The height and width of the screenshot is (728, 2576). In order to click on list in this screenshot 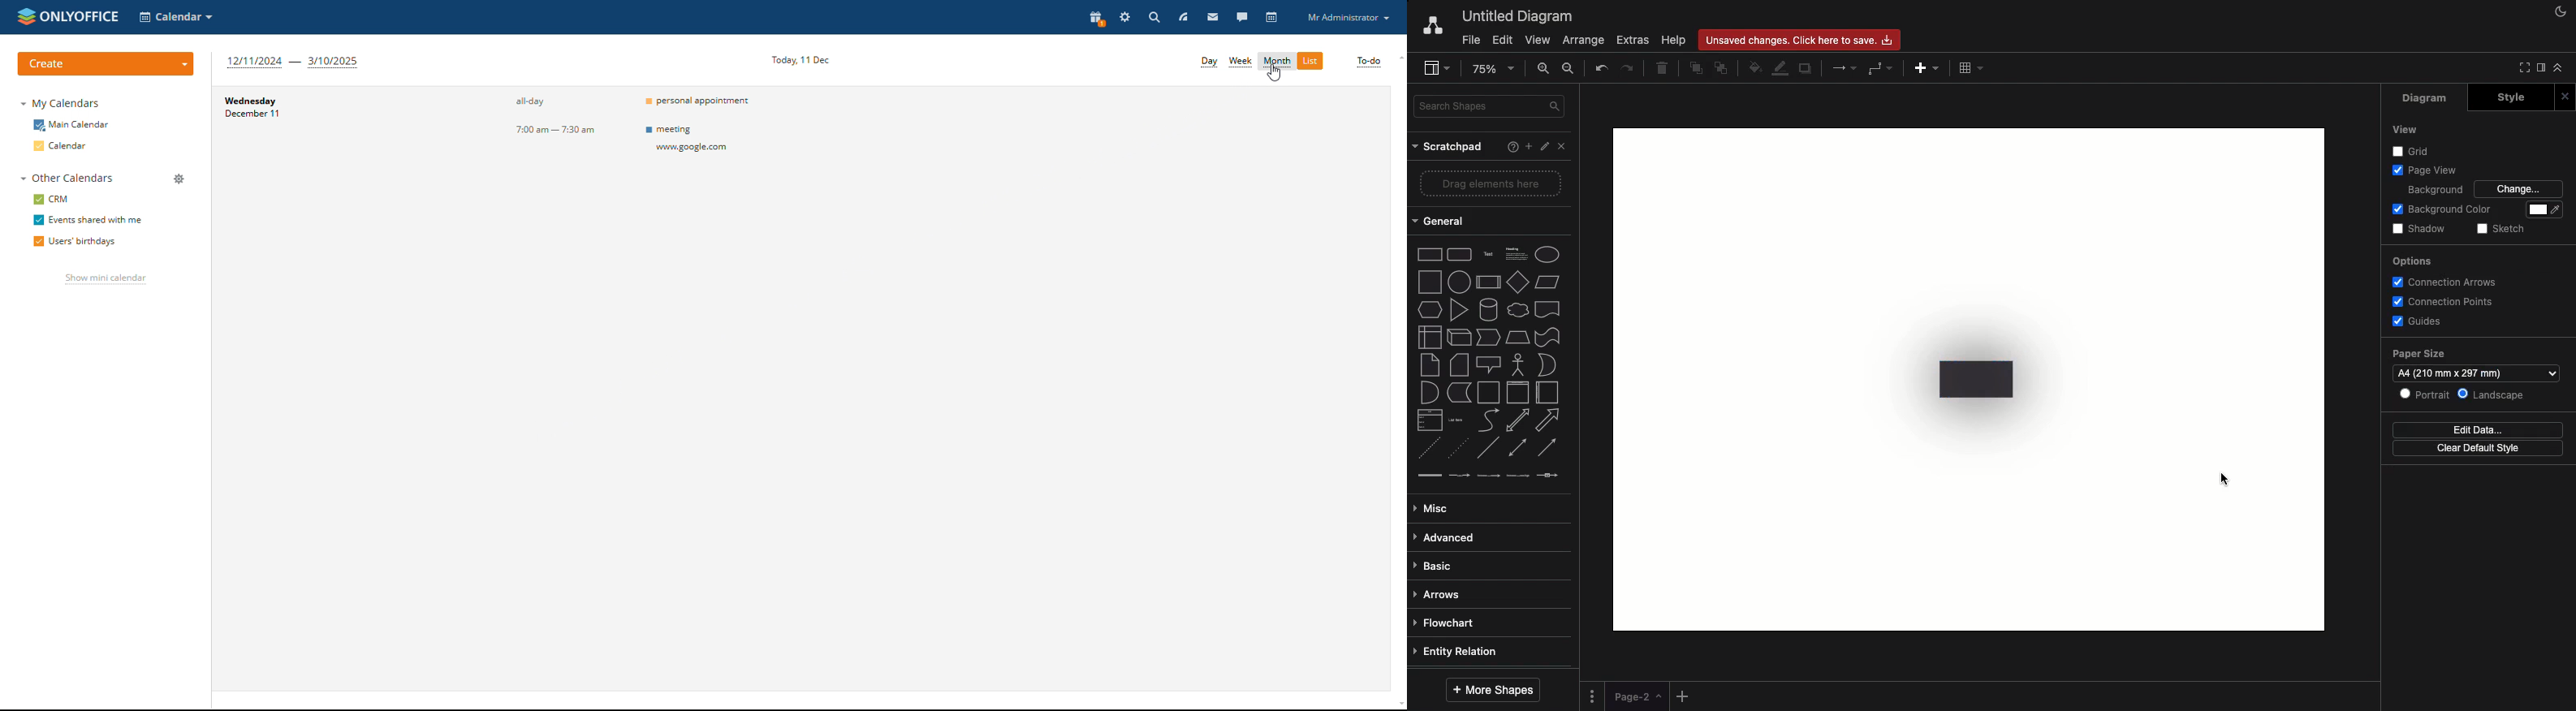, I will do `click(1427, 420)`.